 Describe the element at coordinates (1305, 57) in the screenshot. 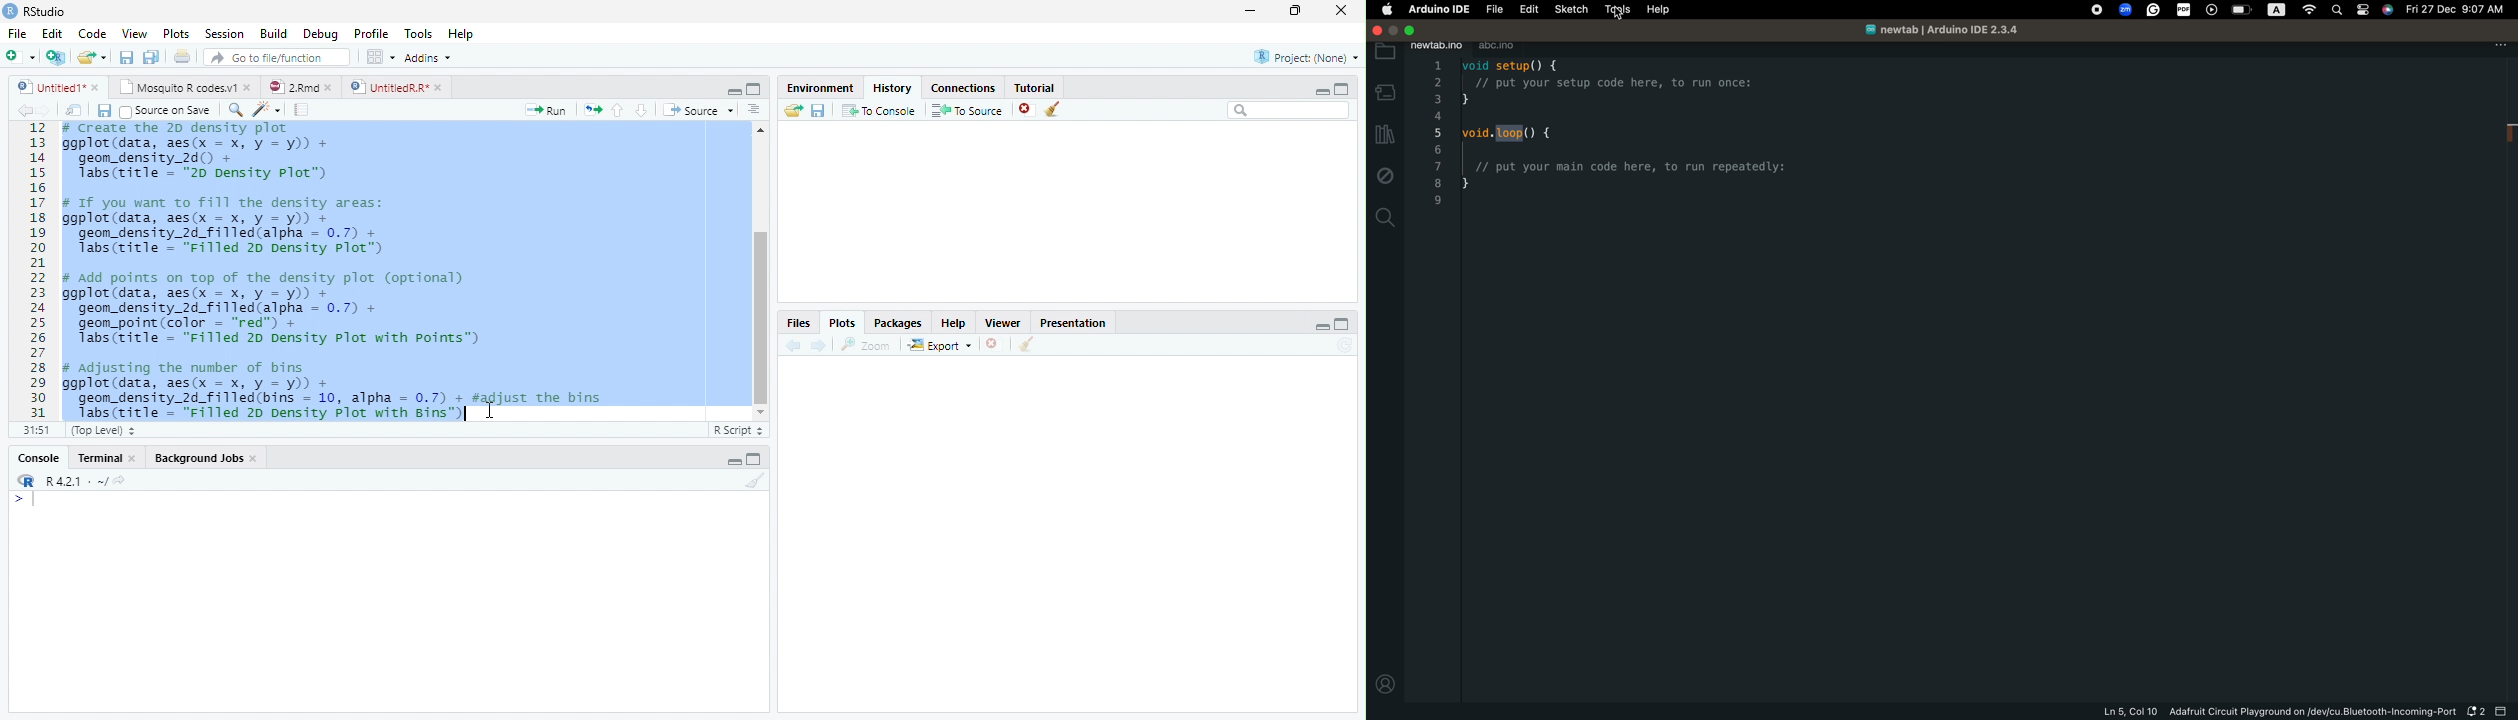

I see `Project: (None)` at that location.